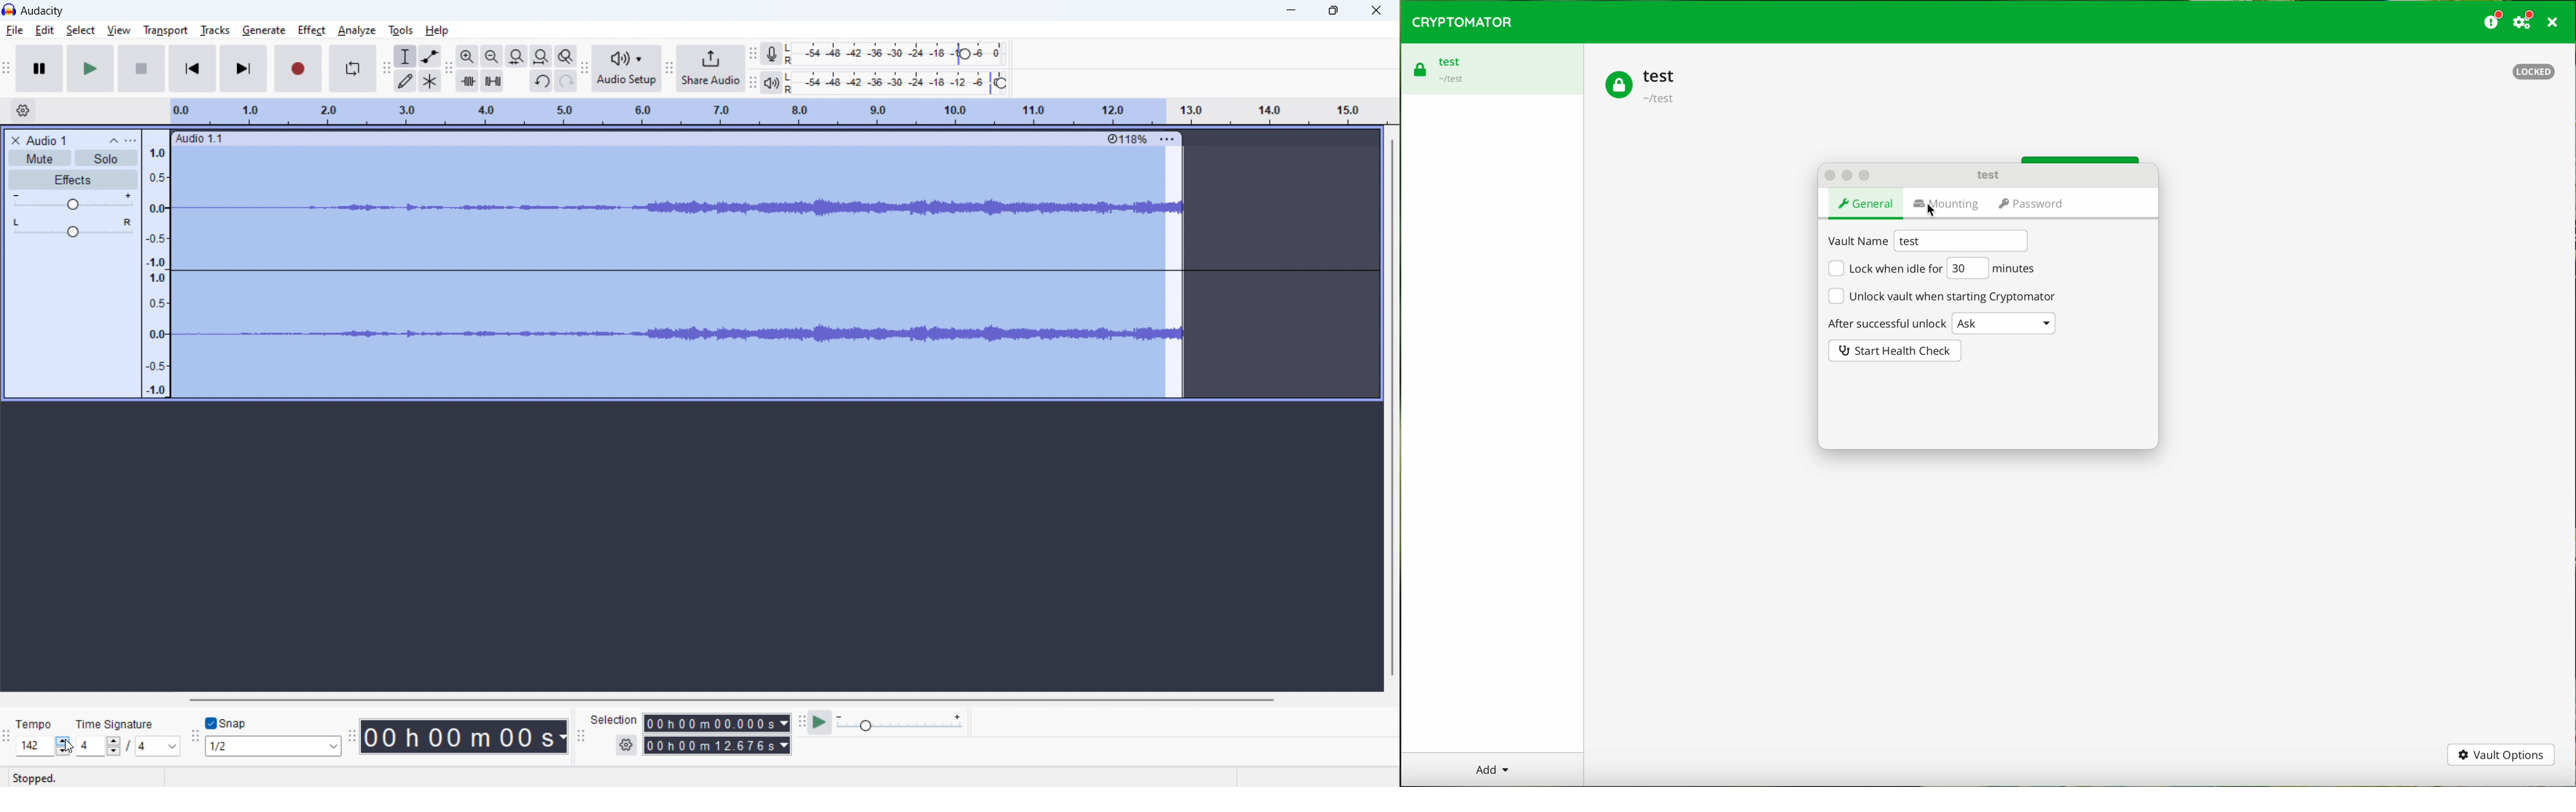 Image resolution: width=2576 pixels, height=812 pixels. I want to click on share audio, so click(710, 68).